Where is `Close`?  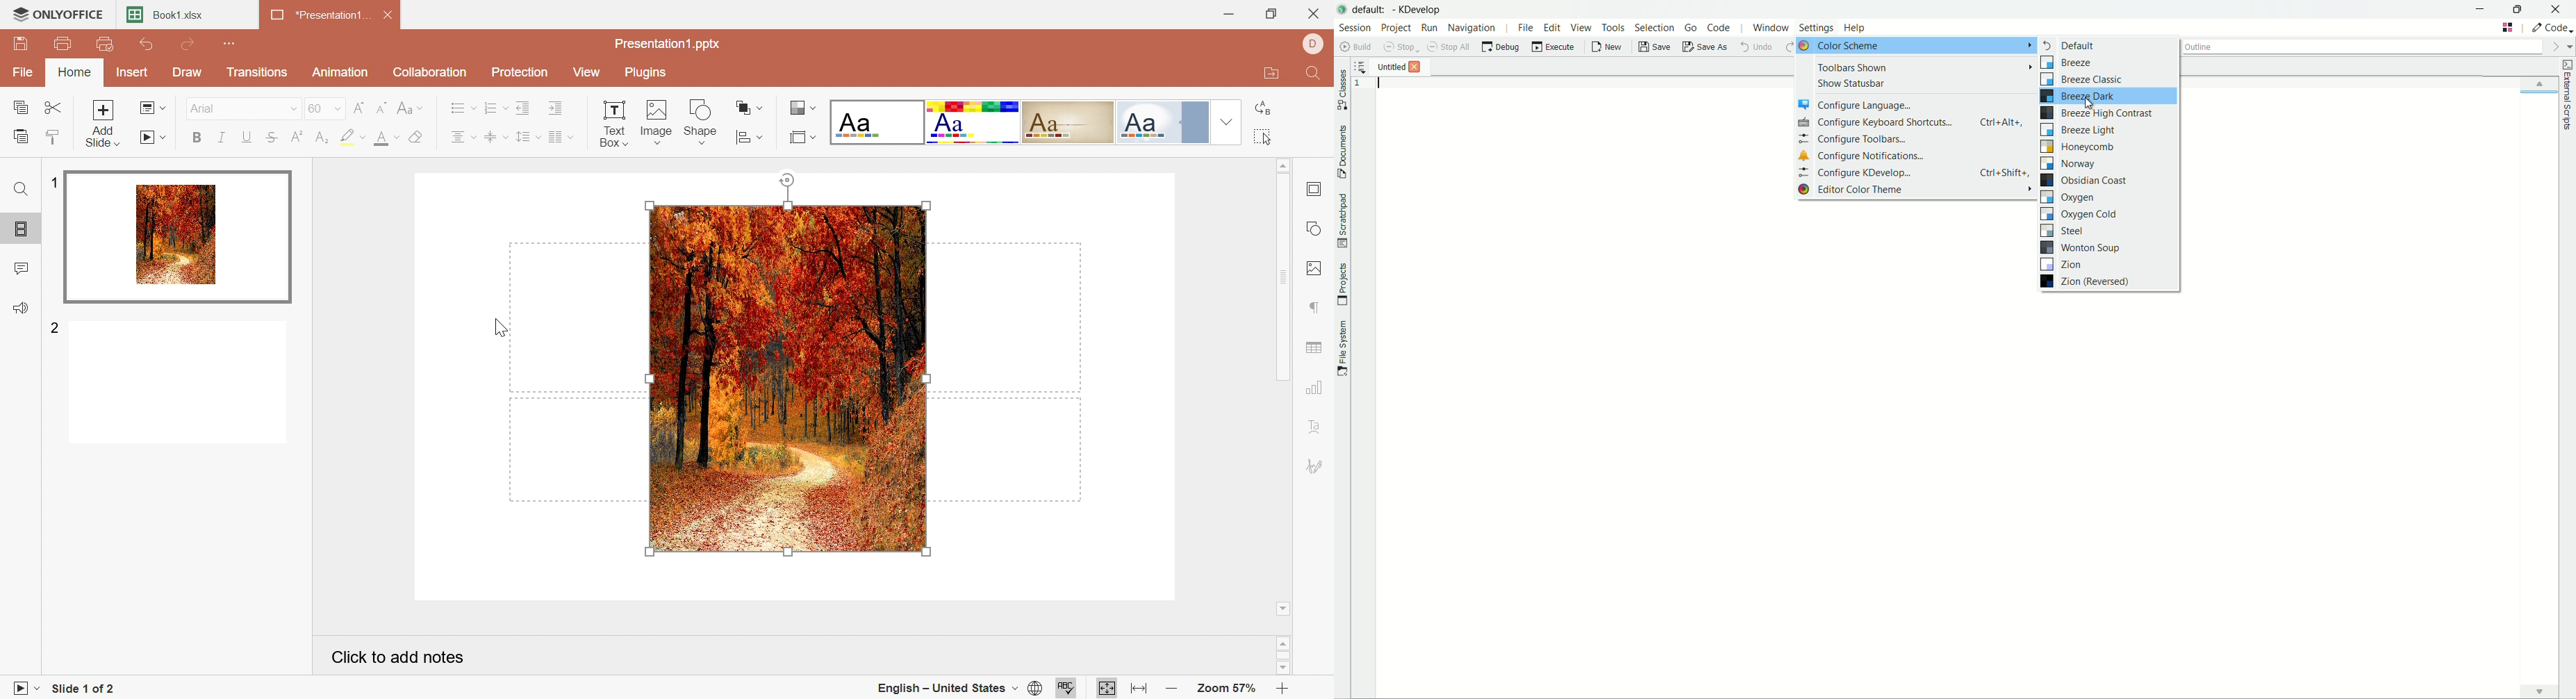
Close is located at coordinates (1316, 13).